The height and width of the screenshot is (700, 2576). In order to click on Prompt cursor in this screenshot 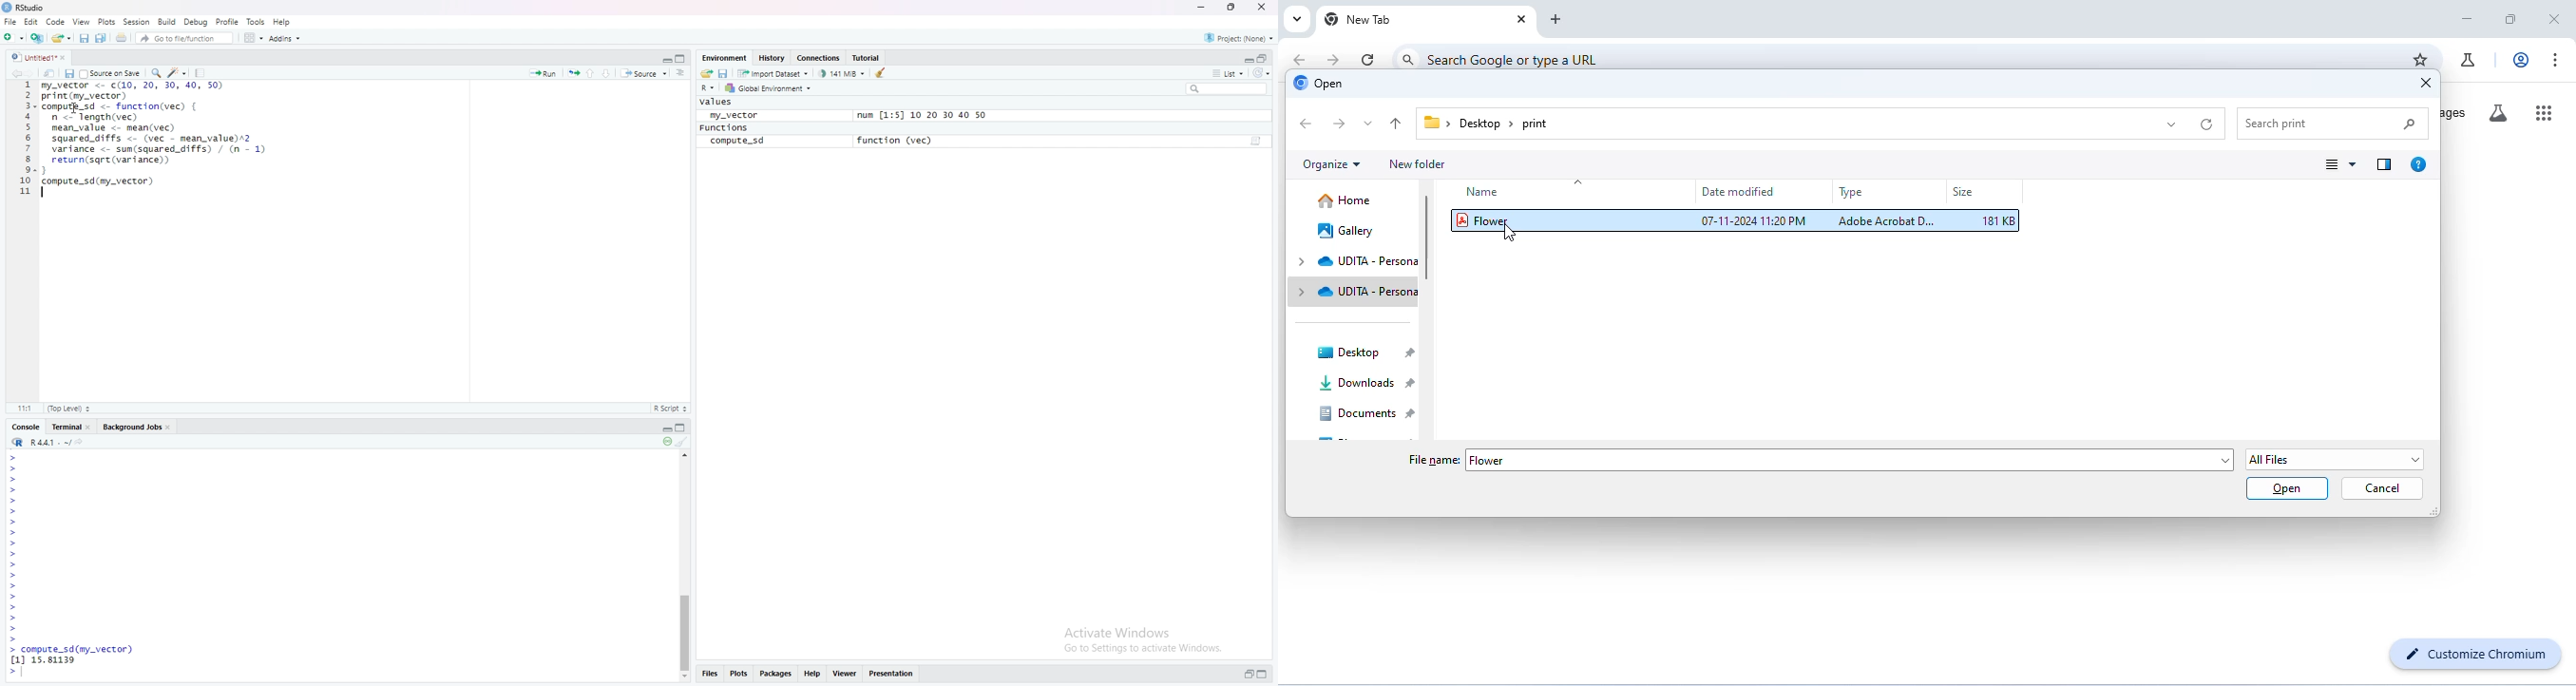, I will do `click(15, 565)`.